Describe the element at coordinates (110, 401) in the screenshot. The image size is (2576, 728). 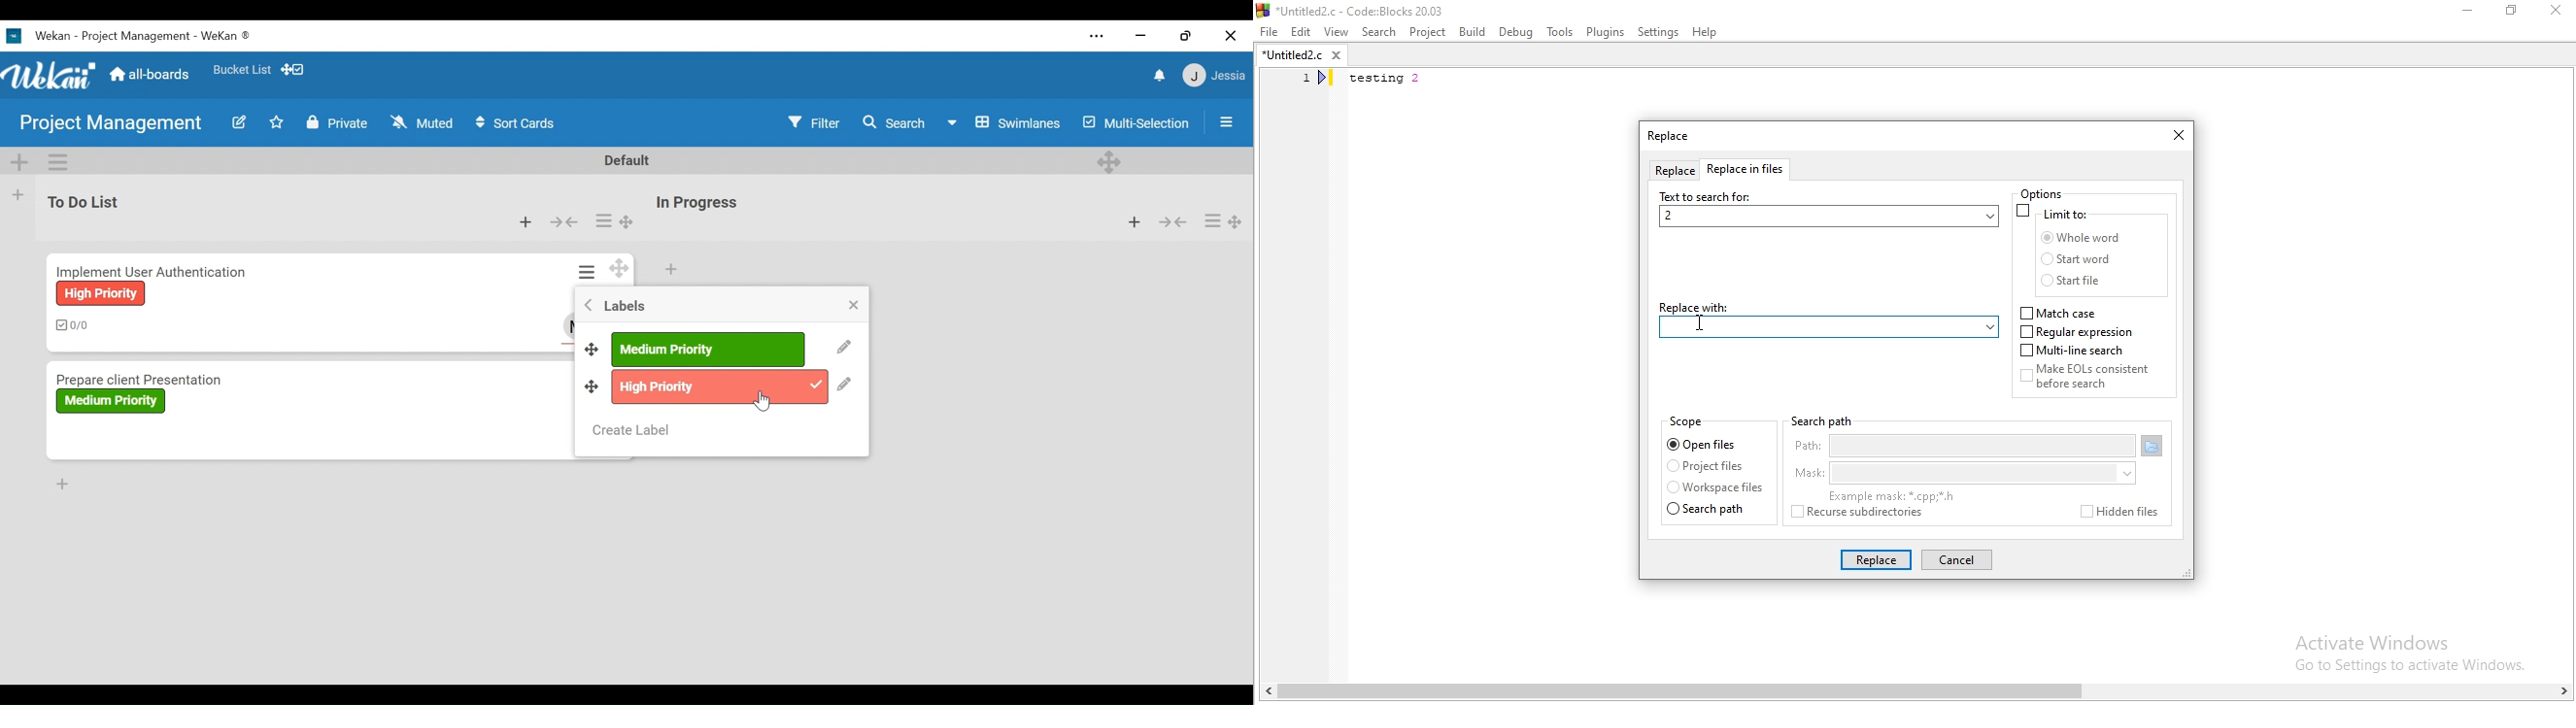
I see `label` at that location.